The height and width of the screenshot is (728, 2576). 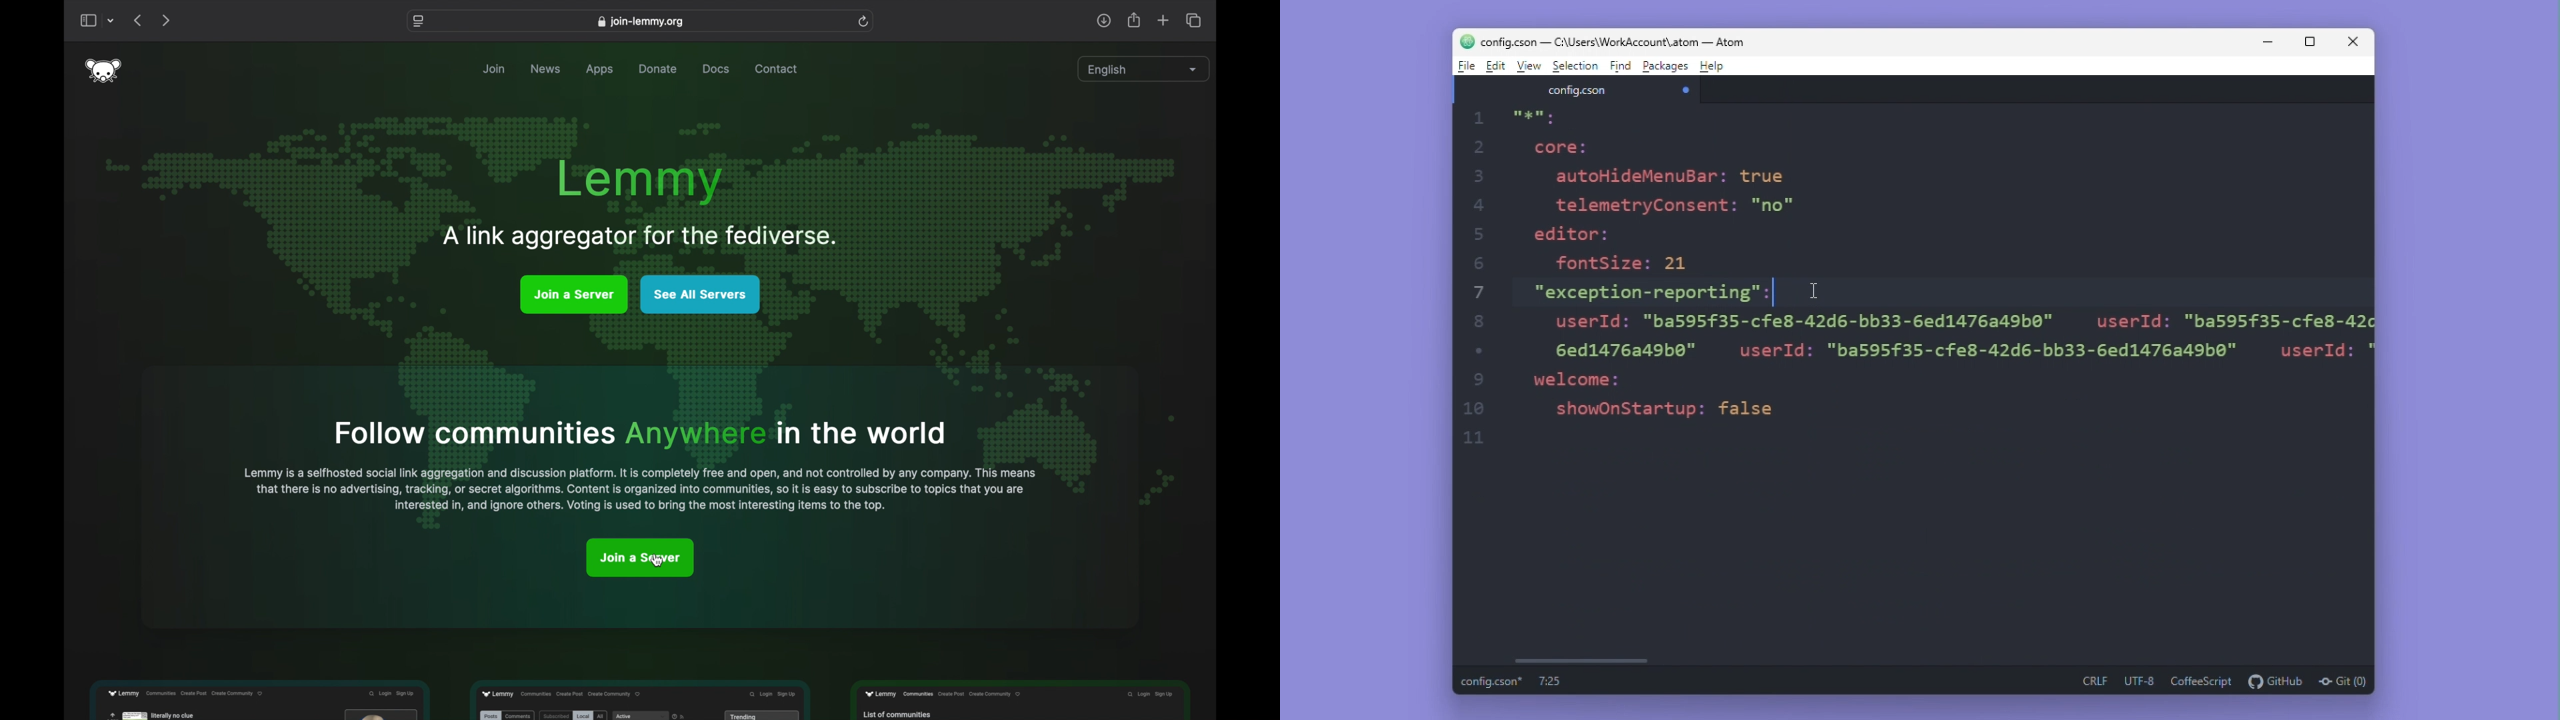 I want to click on coffeescript, so click(x=2202, y=681).